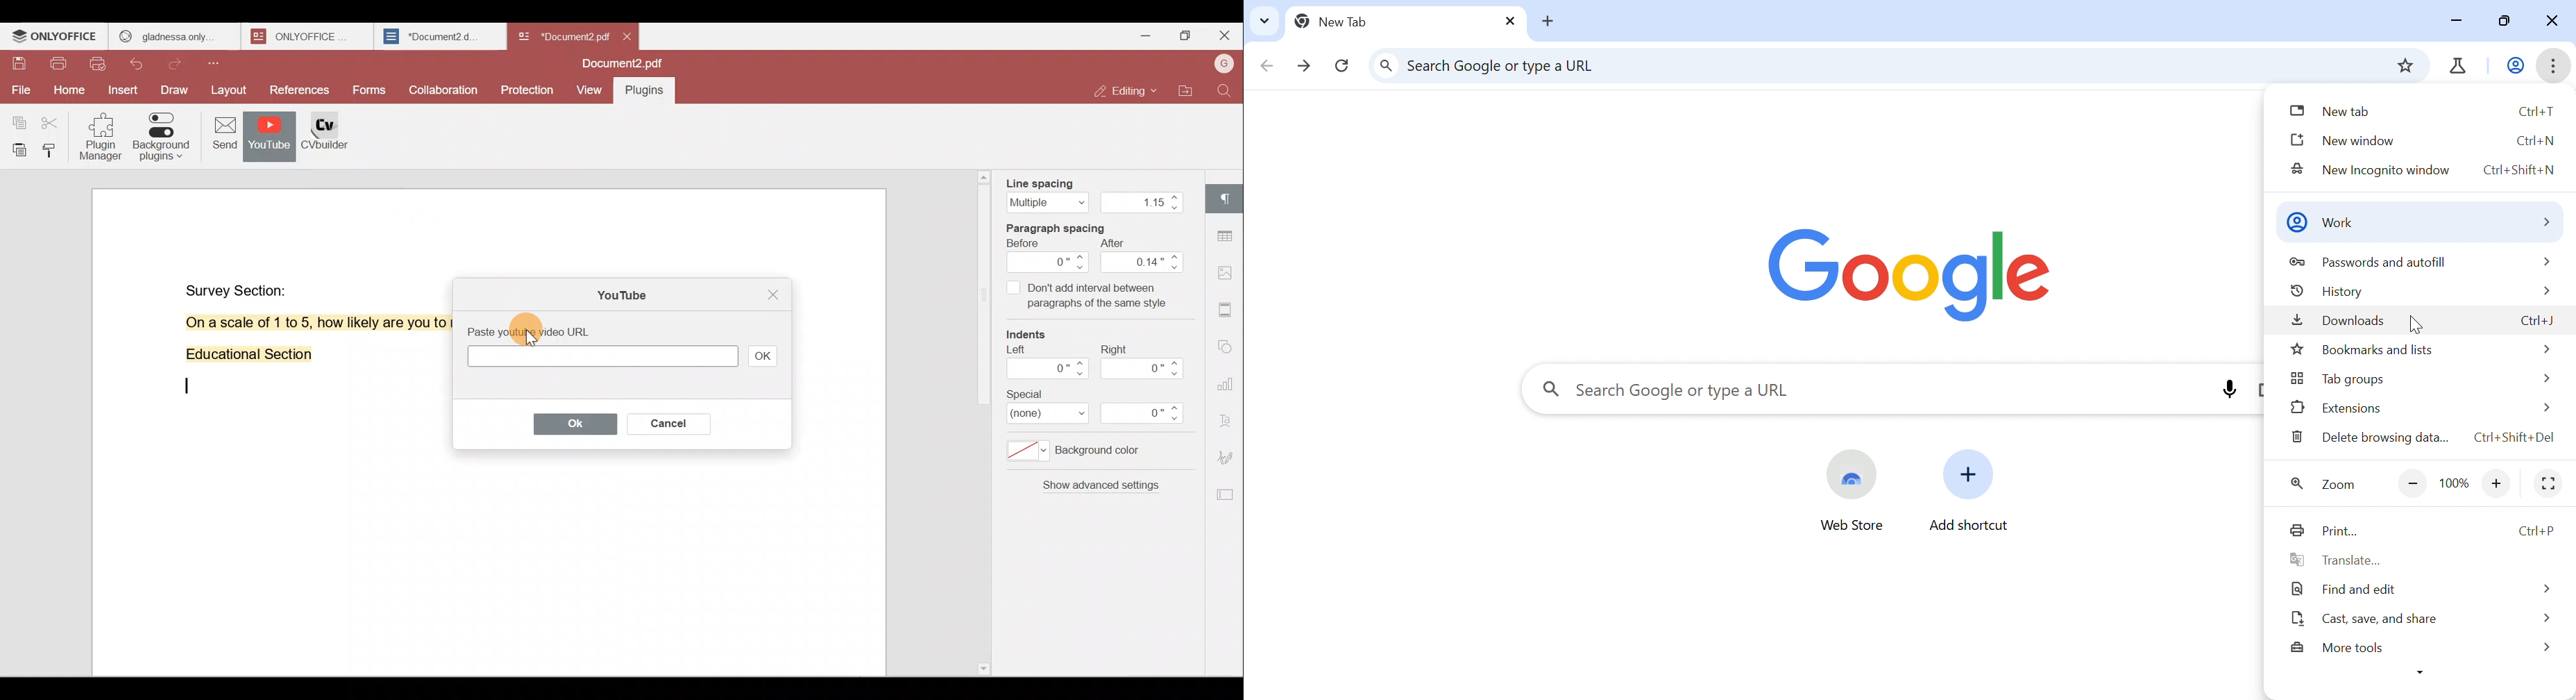  What do you see at coordinates (762, 355) in the screenshot?
I see `OK` at bounding box center [762, 355].